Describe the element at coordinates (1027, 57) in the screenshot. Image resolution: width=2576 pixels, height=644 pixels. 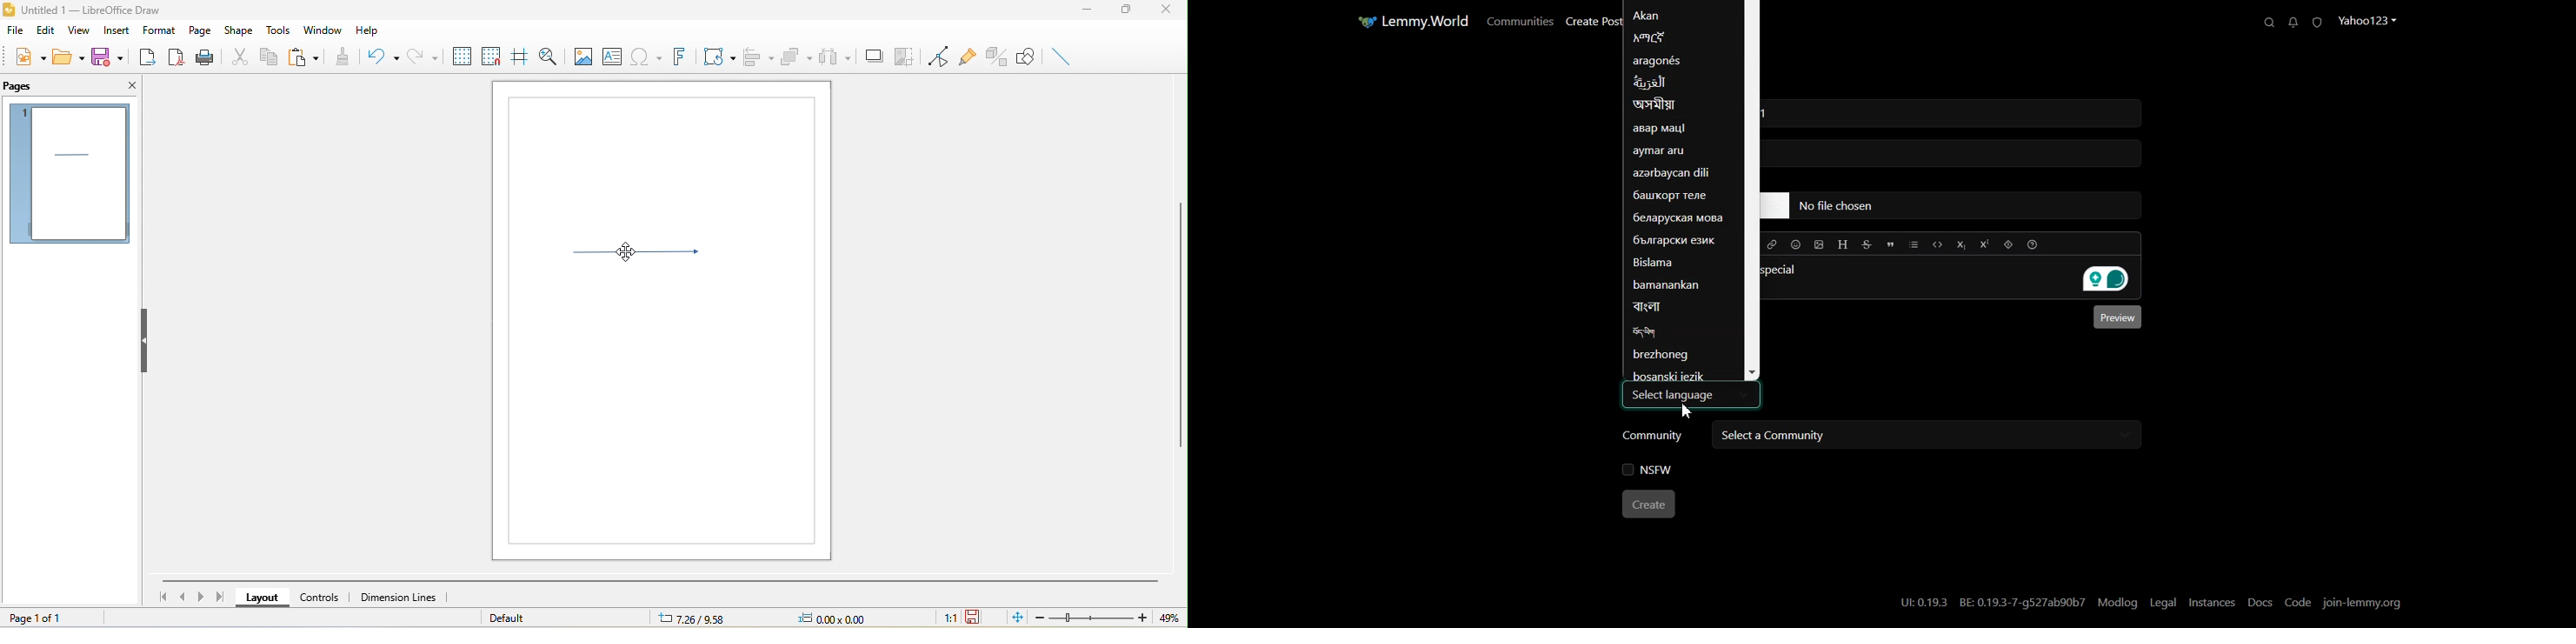
I see `show draw function` at that location.